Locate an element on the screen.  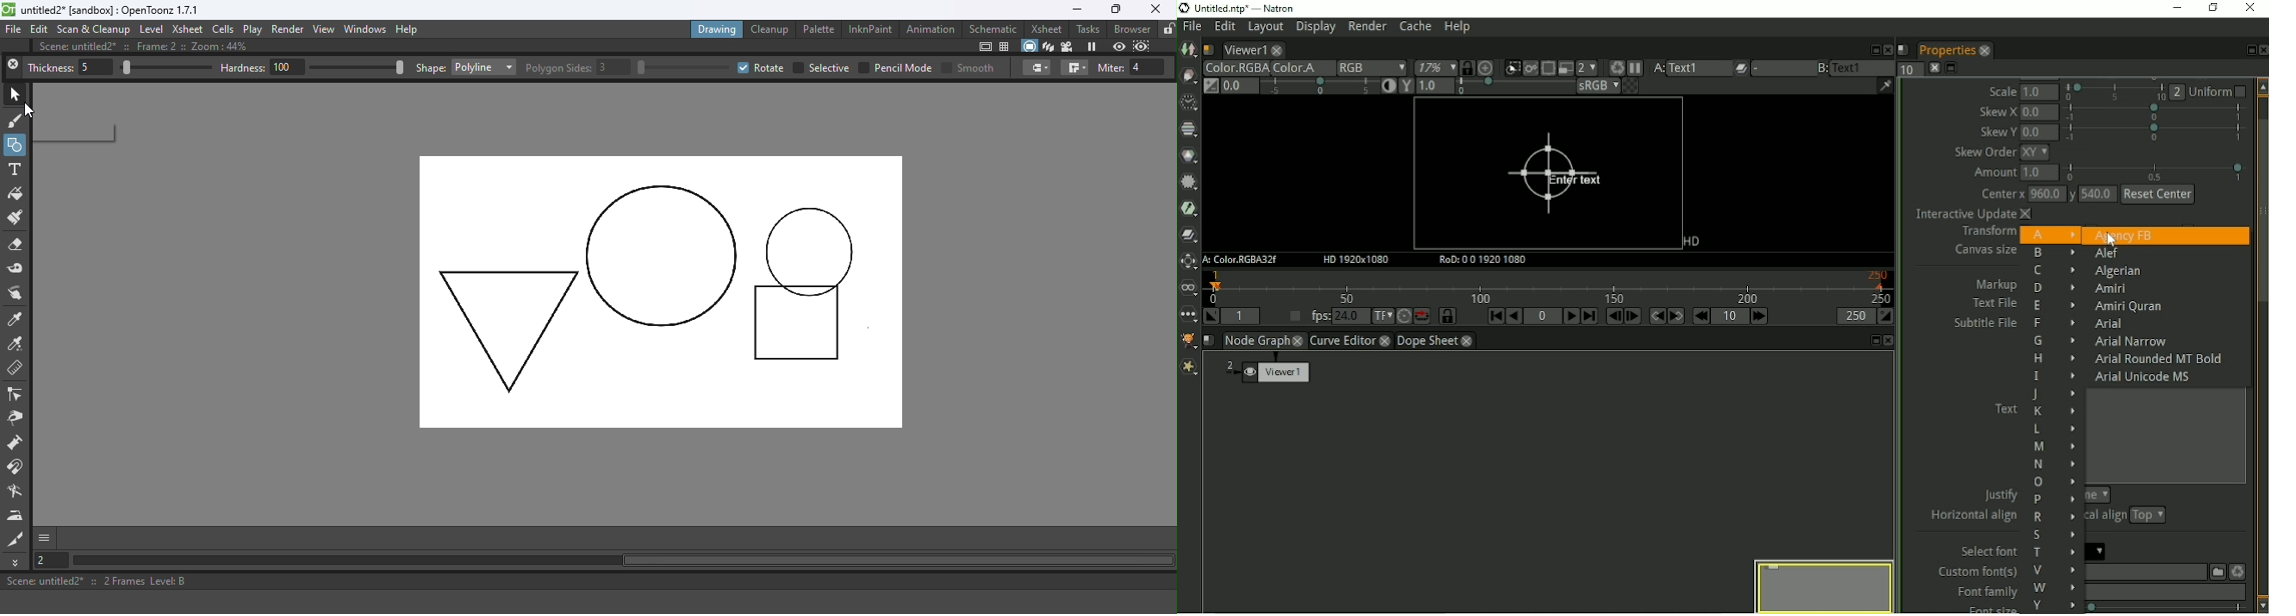
Edit is located at coordinates (40, 30).